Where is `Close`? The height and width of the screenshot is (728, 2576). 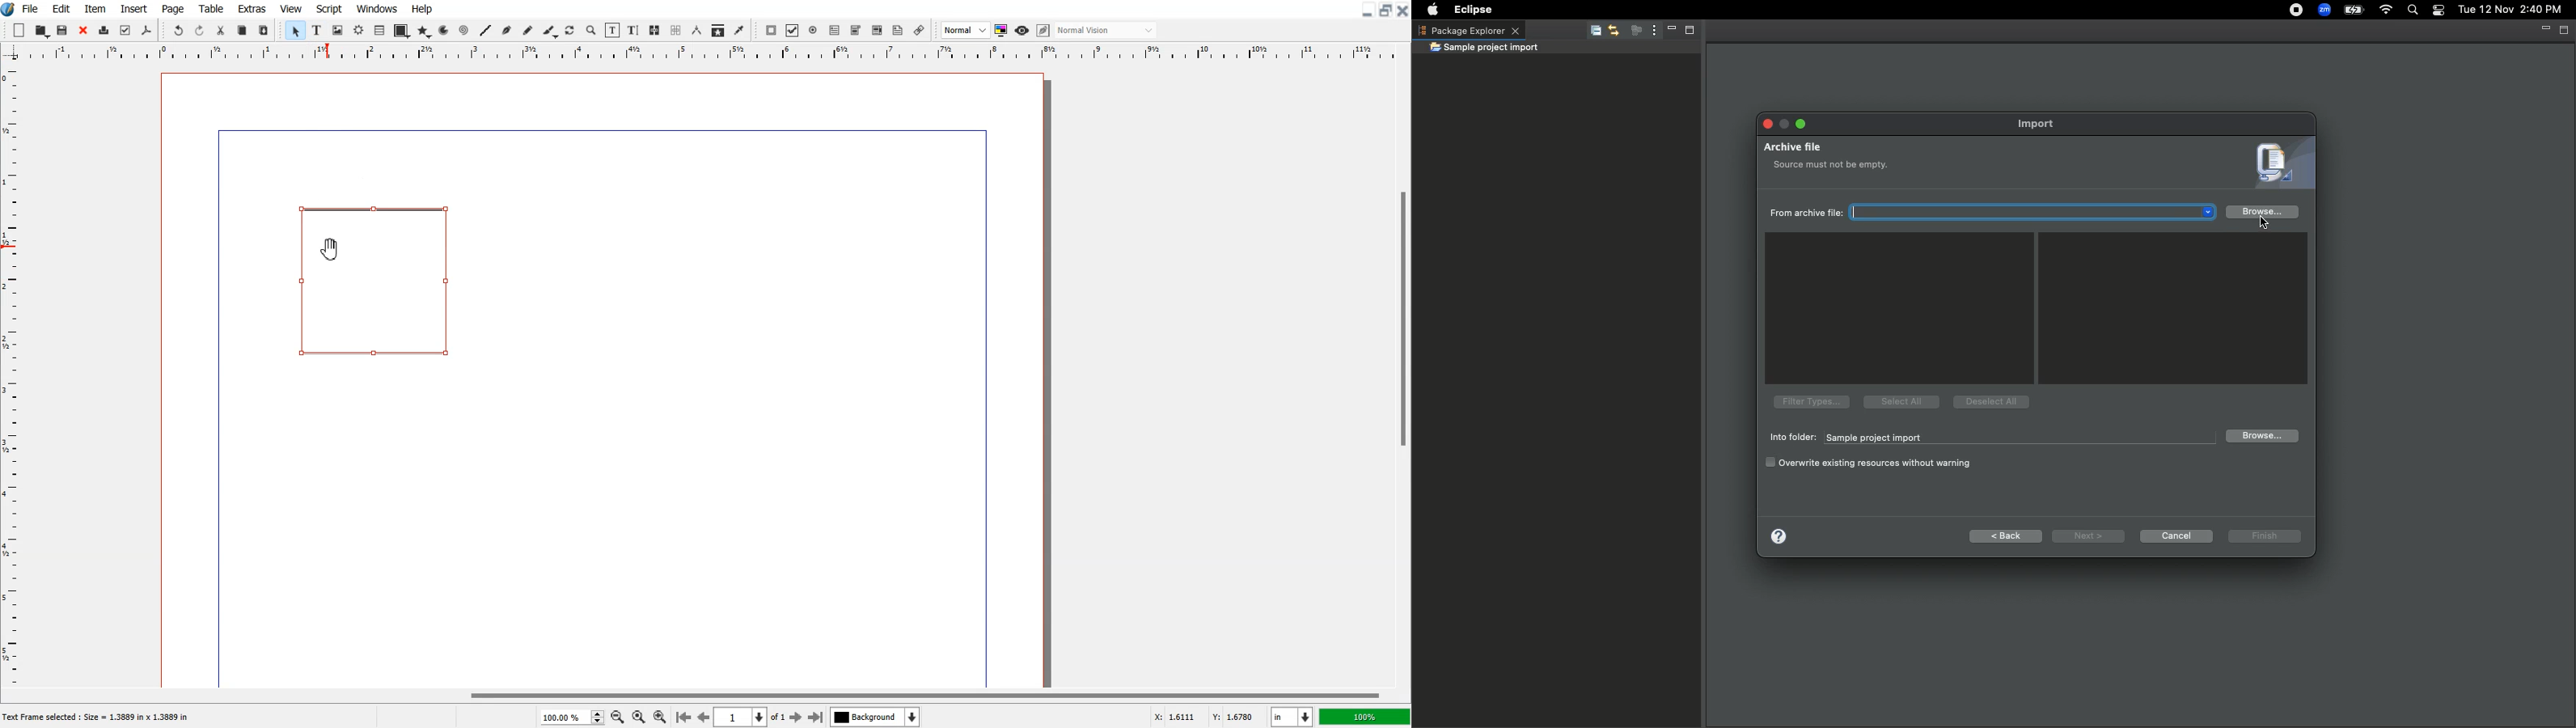
Close is located at coordinates (83, 31).